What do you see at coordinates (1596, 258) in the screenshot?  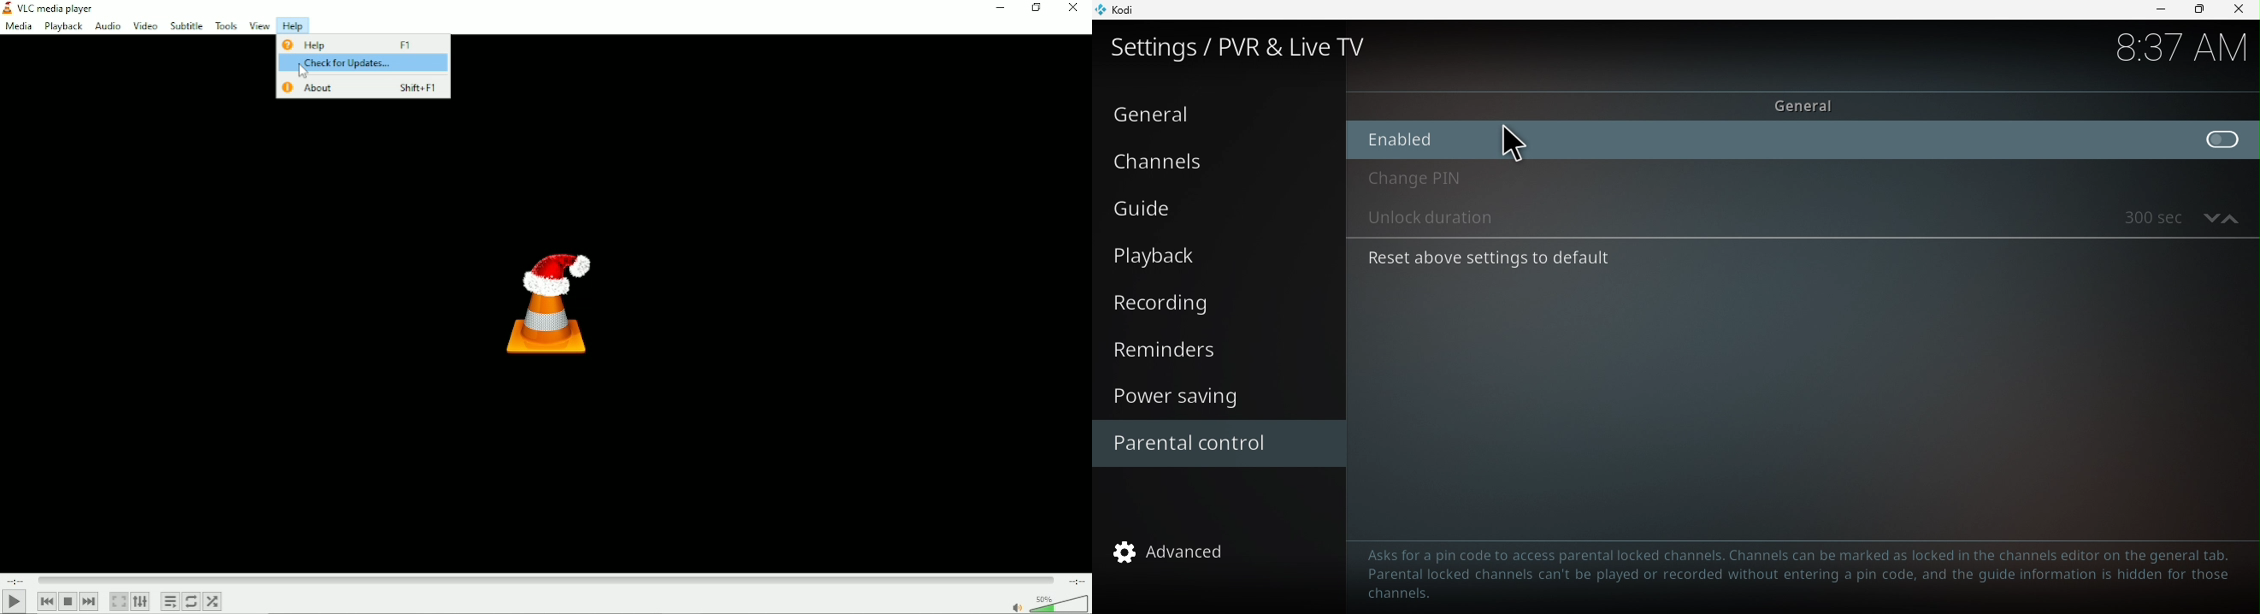 I see `Reset above settings to default` at bounding box center [1596, 258].